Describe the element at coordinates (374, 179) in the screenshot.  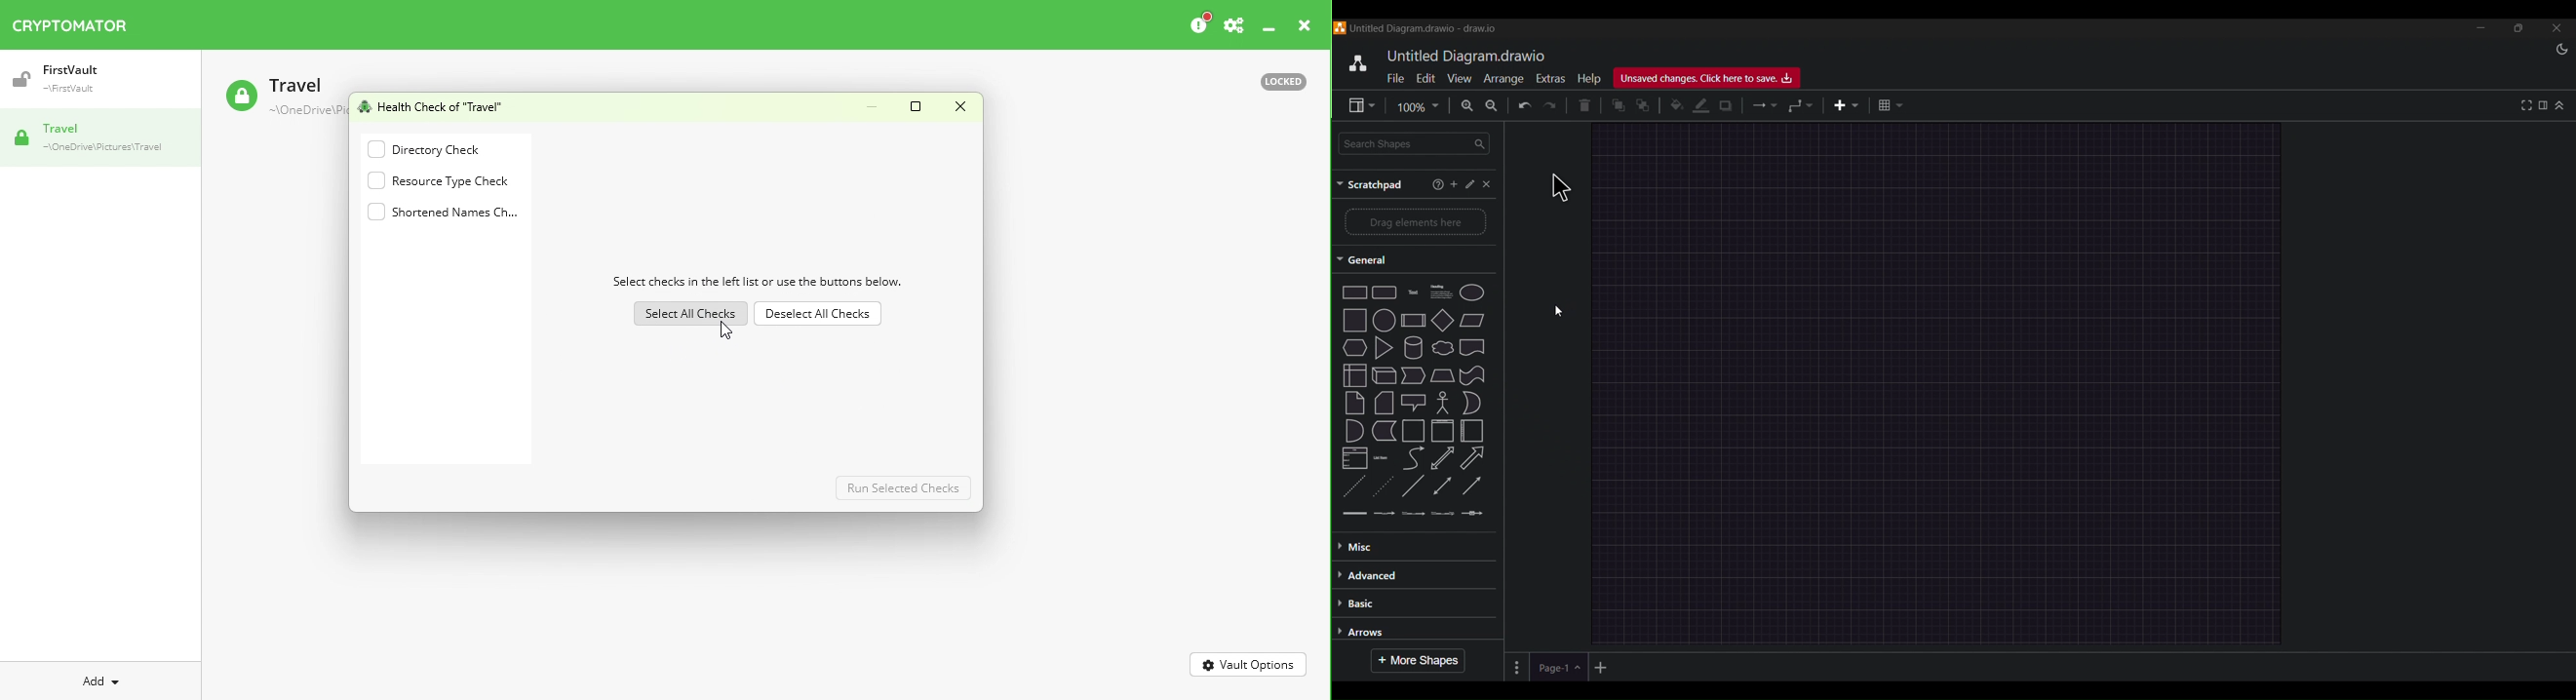
I see `unchecked checkbox` at that location.